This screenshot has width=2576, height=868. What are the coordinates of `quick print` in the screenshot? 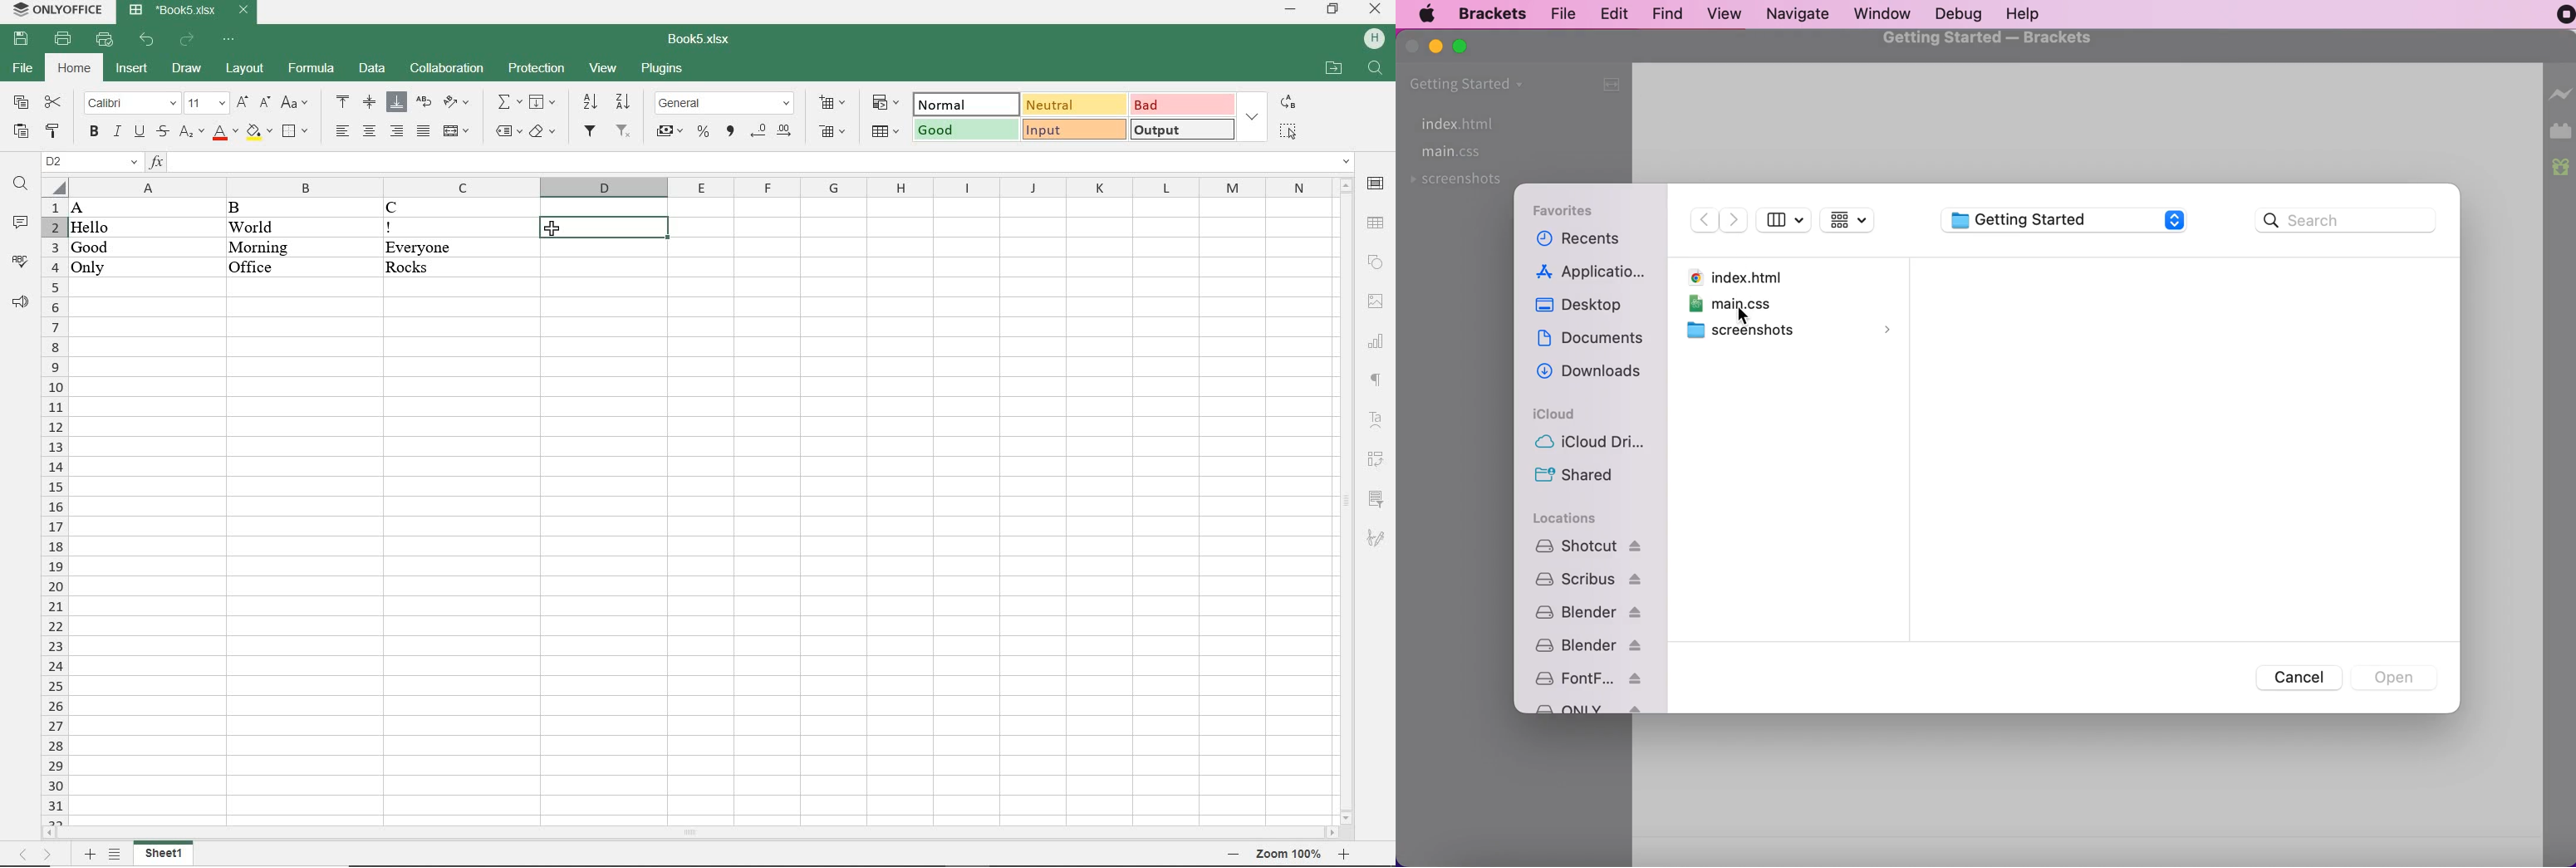 It's located at (105, 41).